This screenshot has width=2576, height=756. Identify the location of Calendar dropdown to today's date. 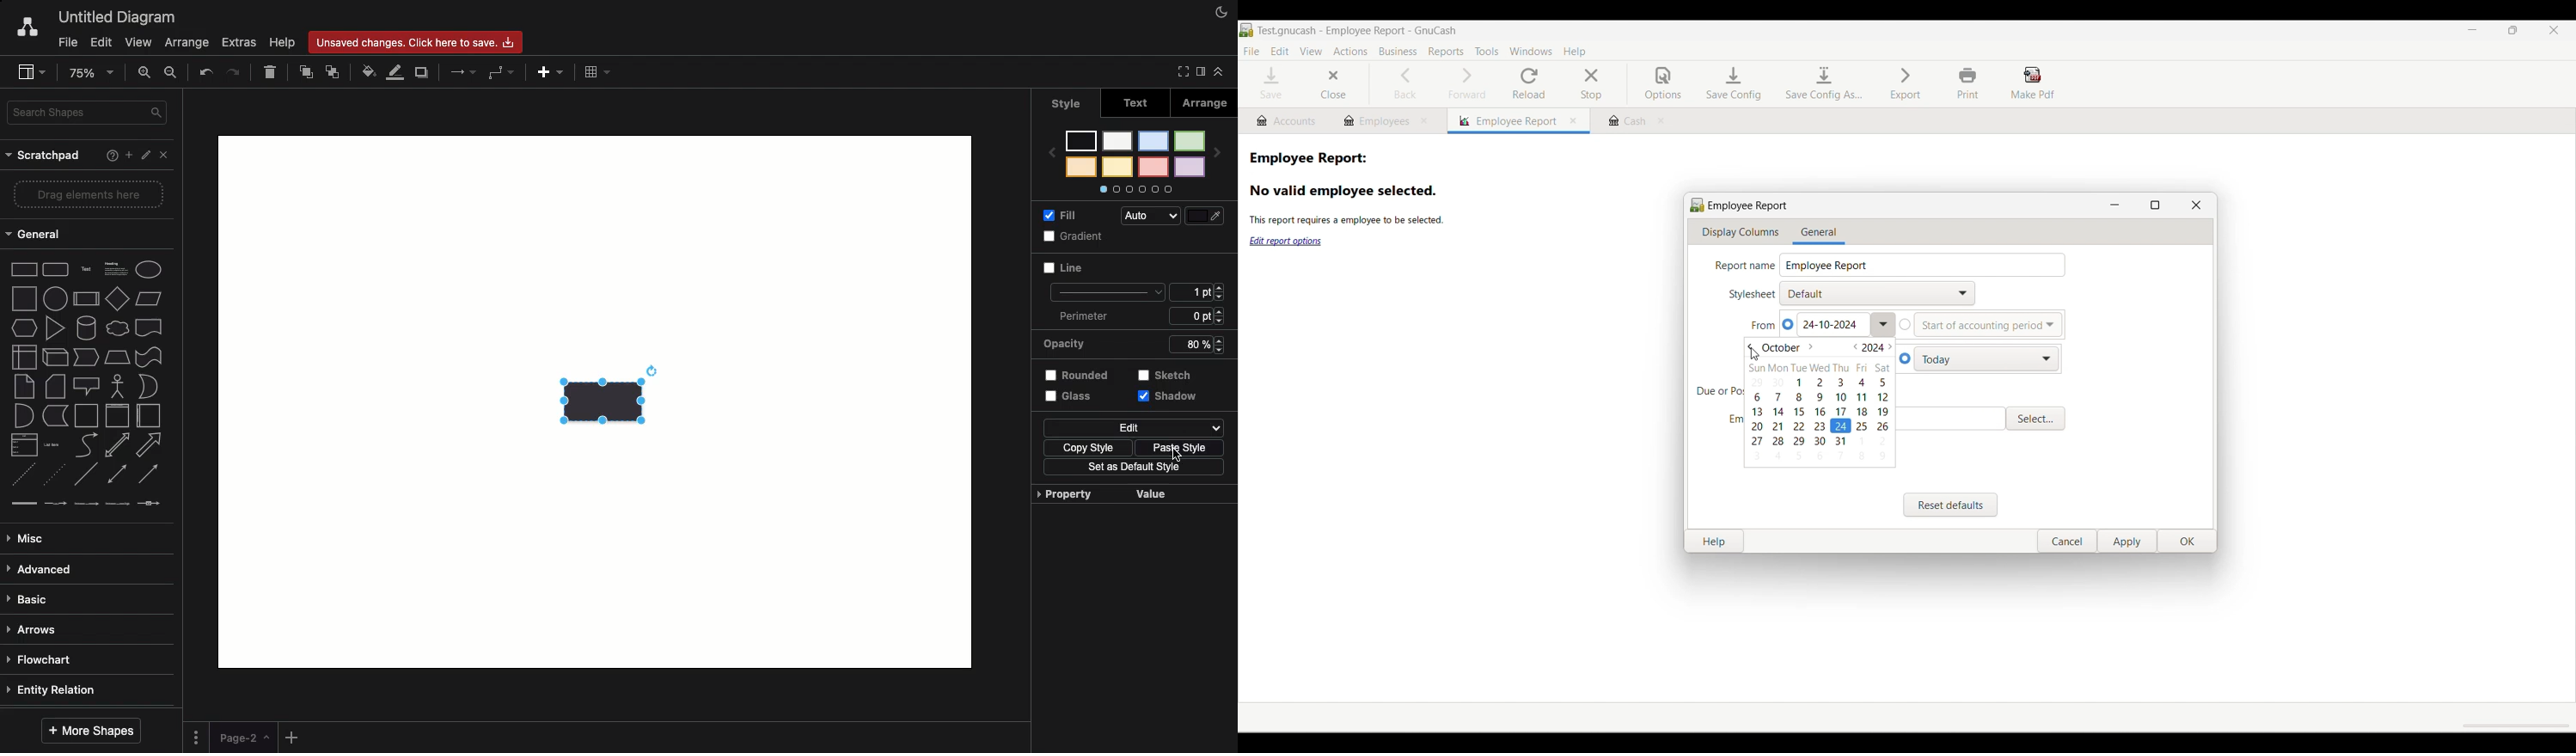
(1820, 402).